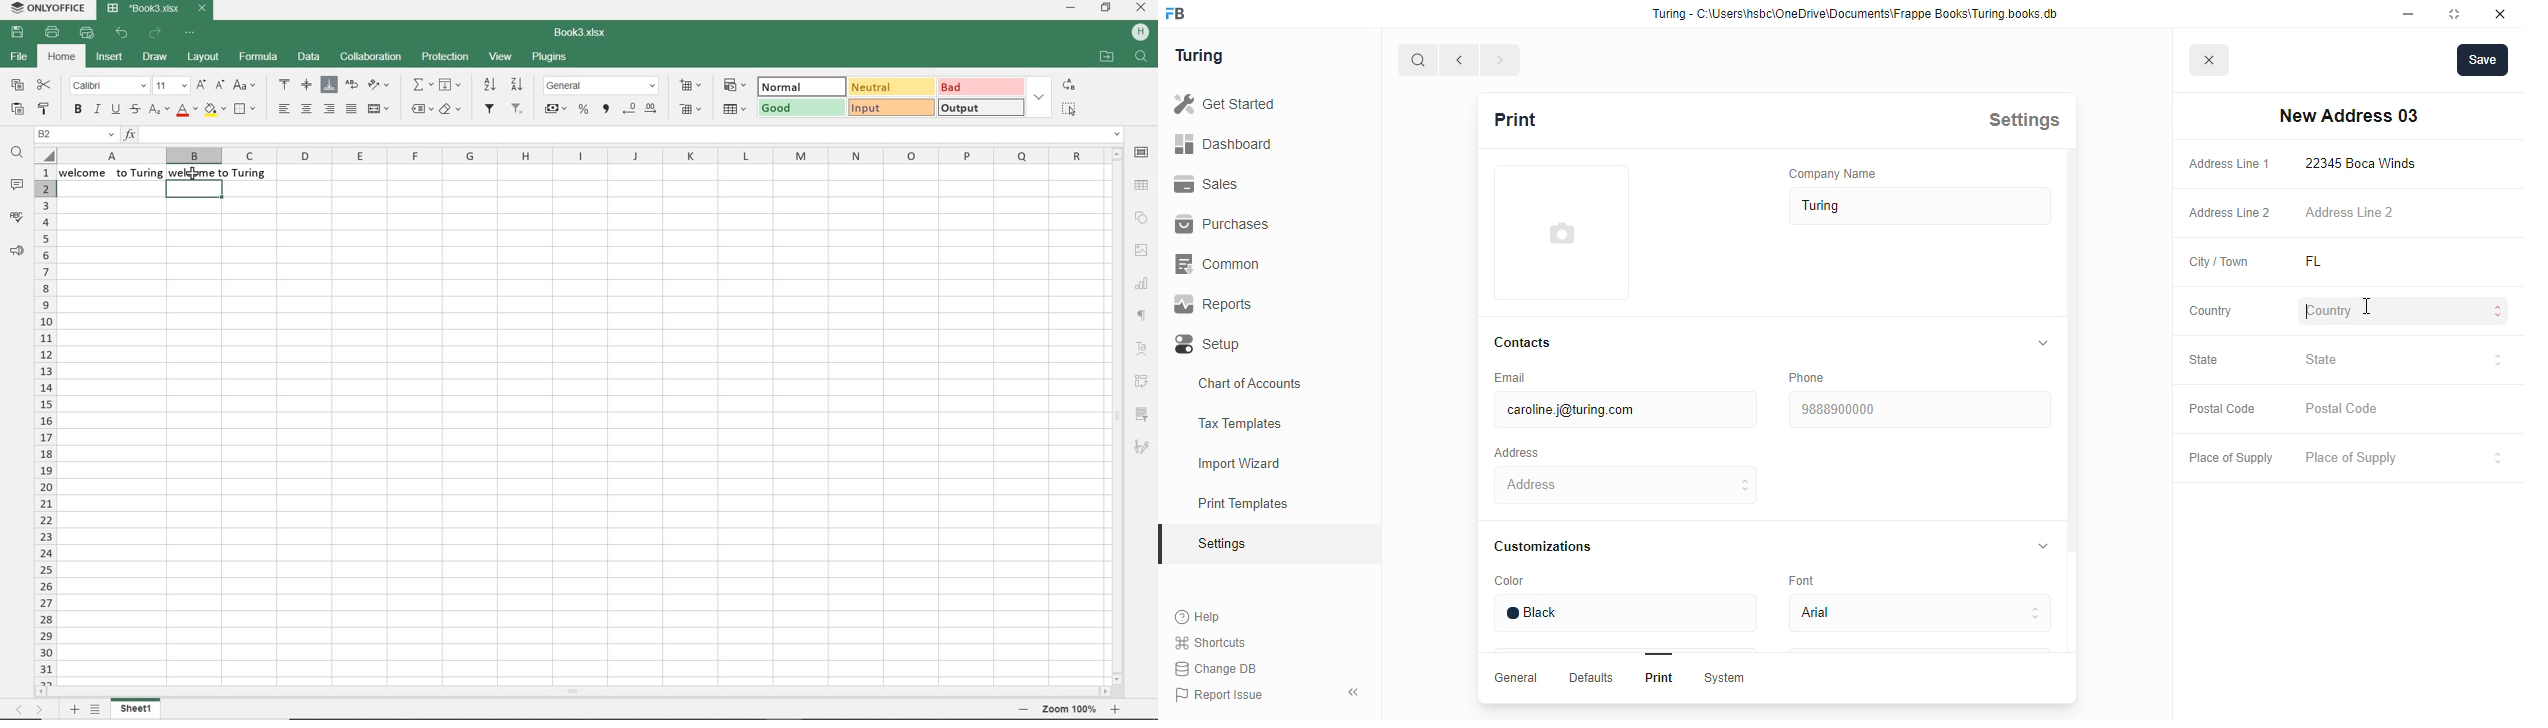  I want to click on scrollbar, so click(573, 692).